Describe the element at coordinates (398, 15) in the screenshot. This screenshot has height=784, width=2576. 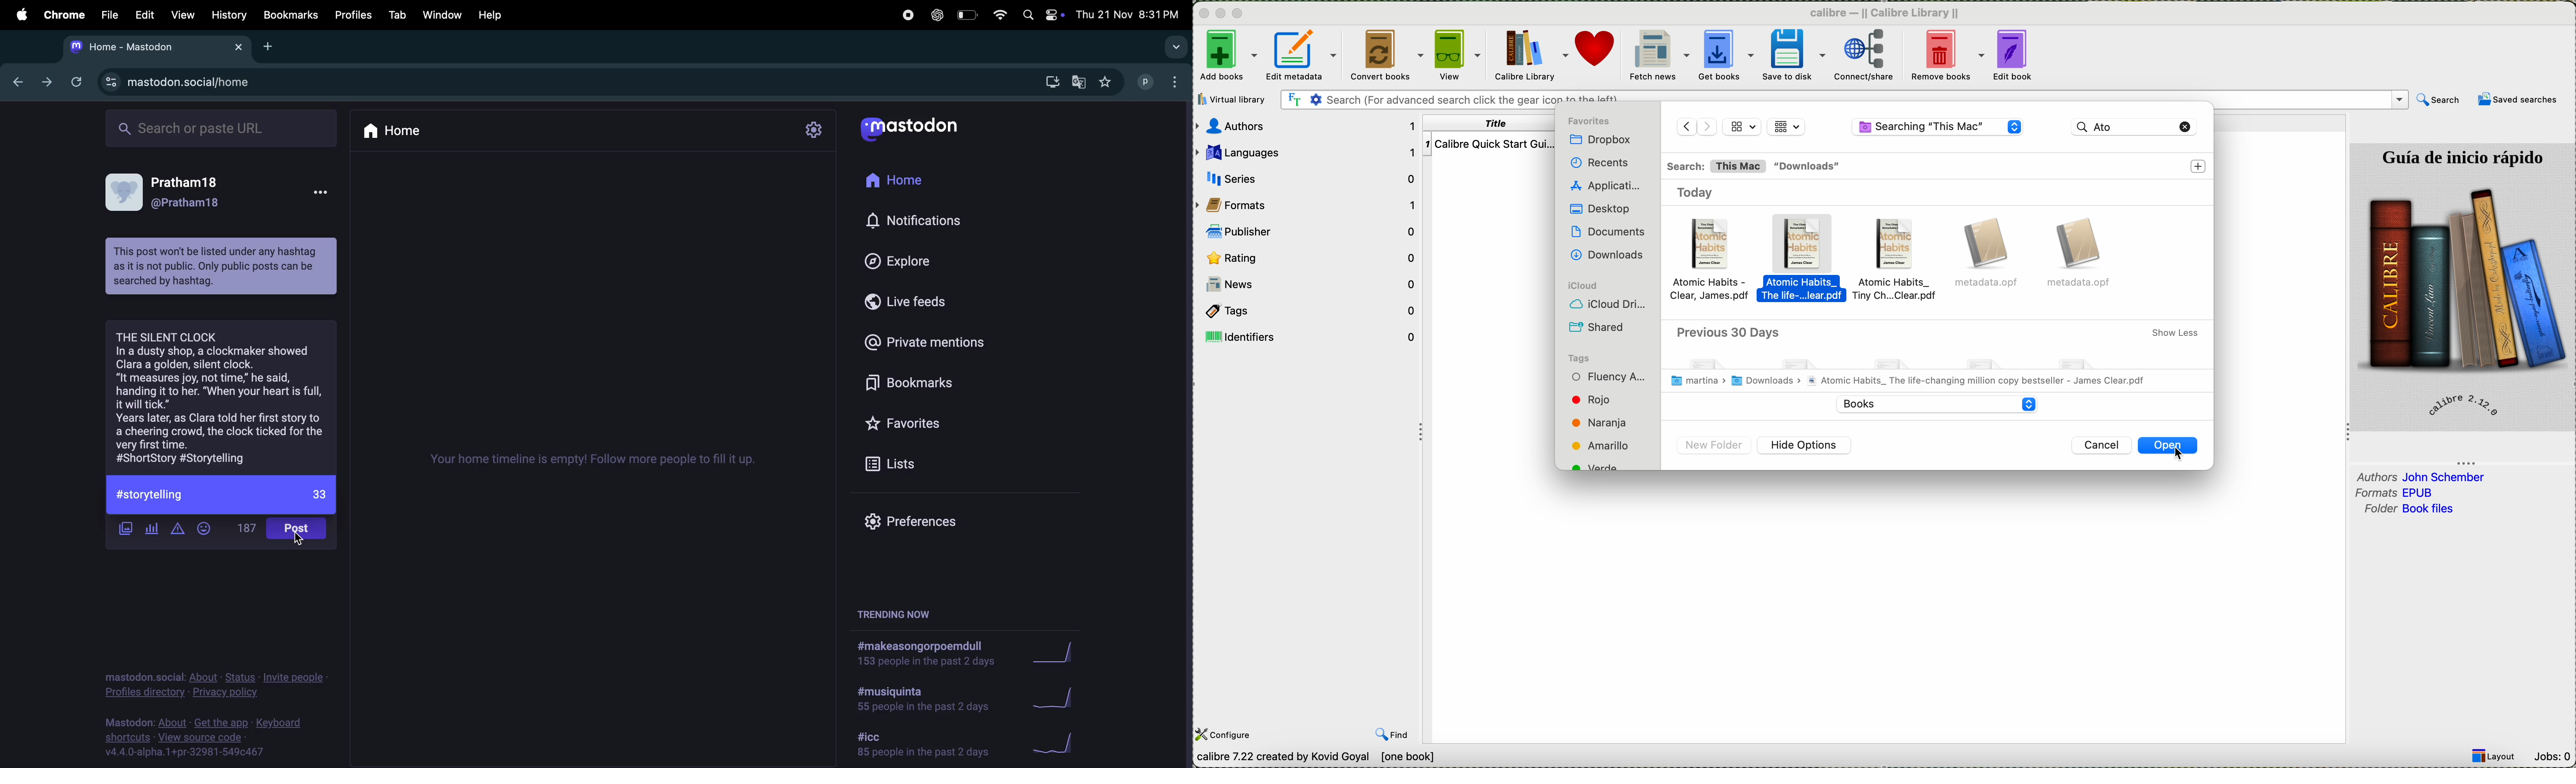
I see `tab` at that location.